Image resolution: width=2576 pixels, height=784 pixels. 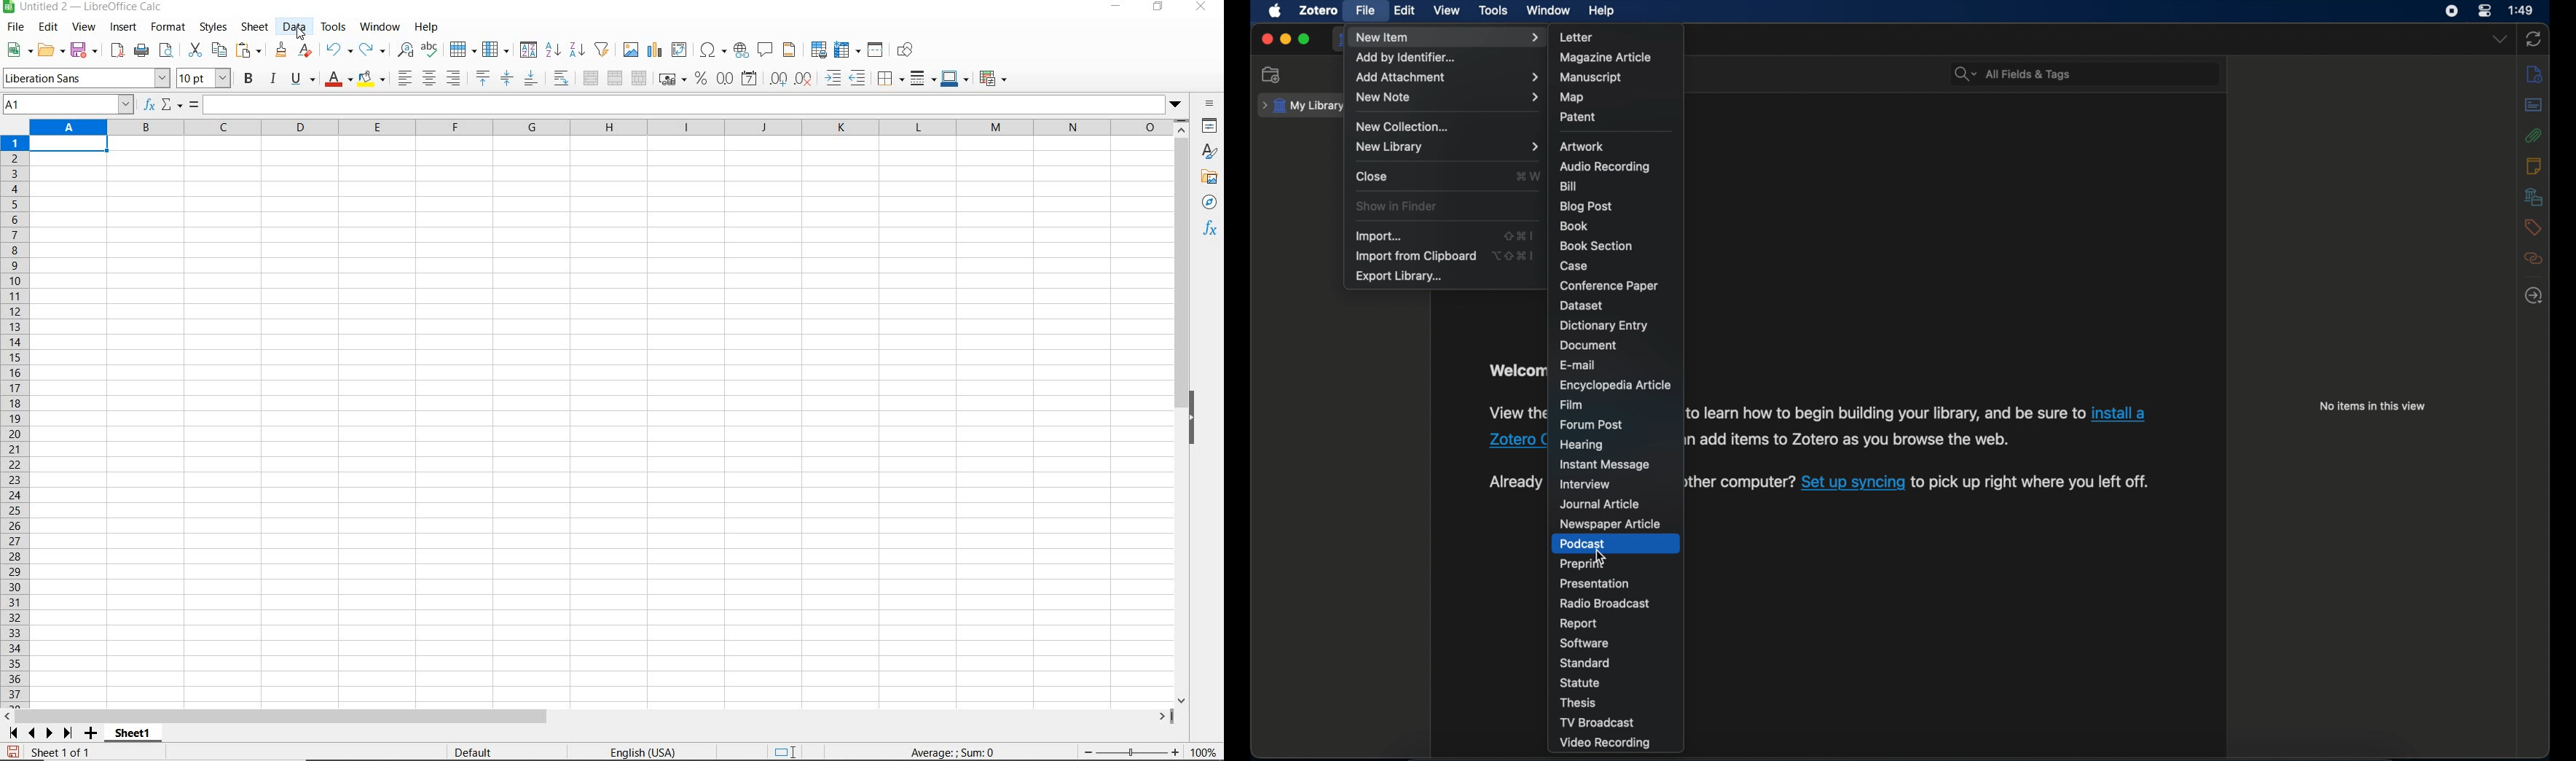 What do you see at coordinates (1582, 306) in the screenshot?
I see `dataset` at bounding box center [1582, 306].